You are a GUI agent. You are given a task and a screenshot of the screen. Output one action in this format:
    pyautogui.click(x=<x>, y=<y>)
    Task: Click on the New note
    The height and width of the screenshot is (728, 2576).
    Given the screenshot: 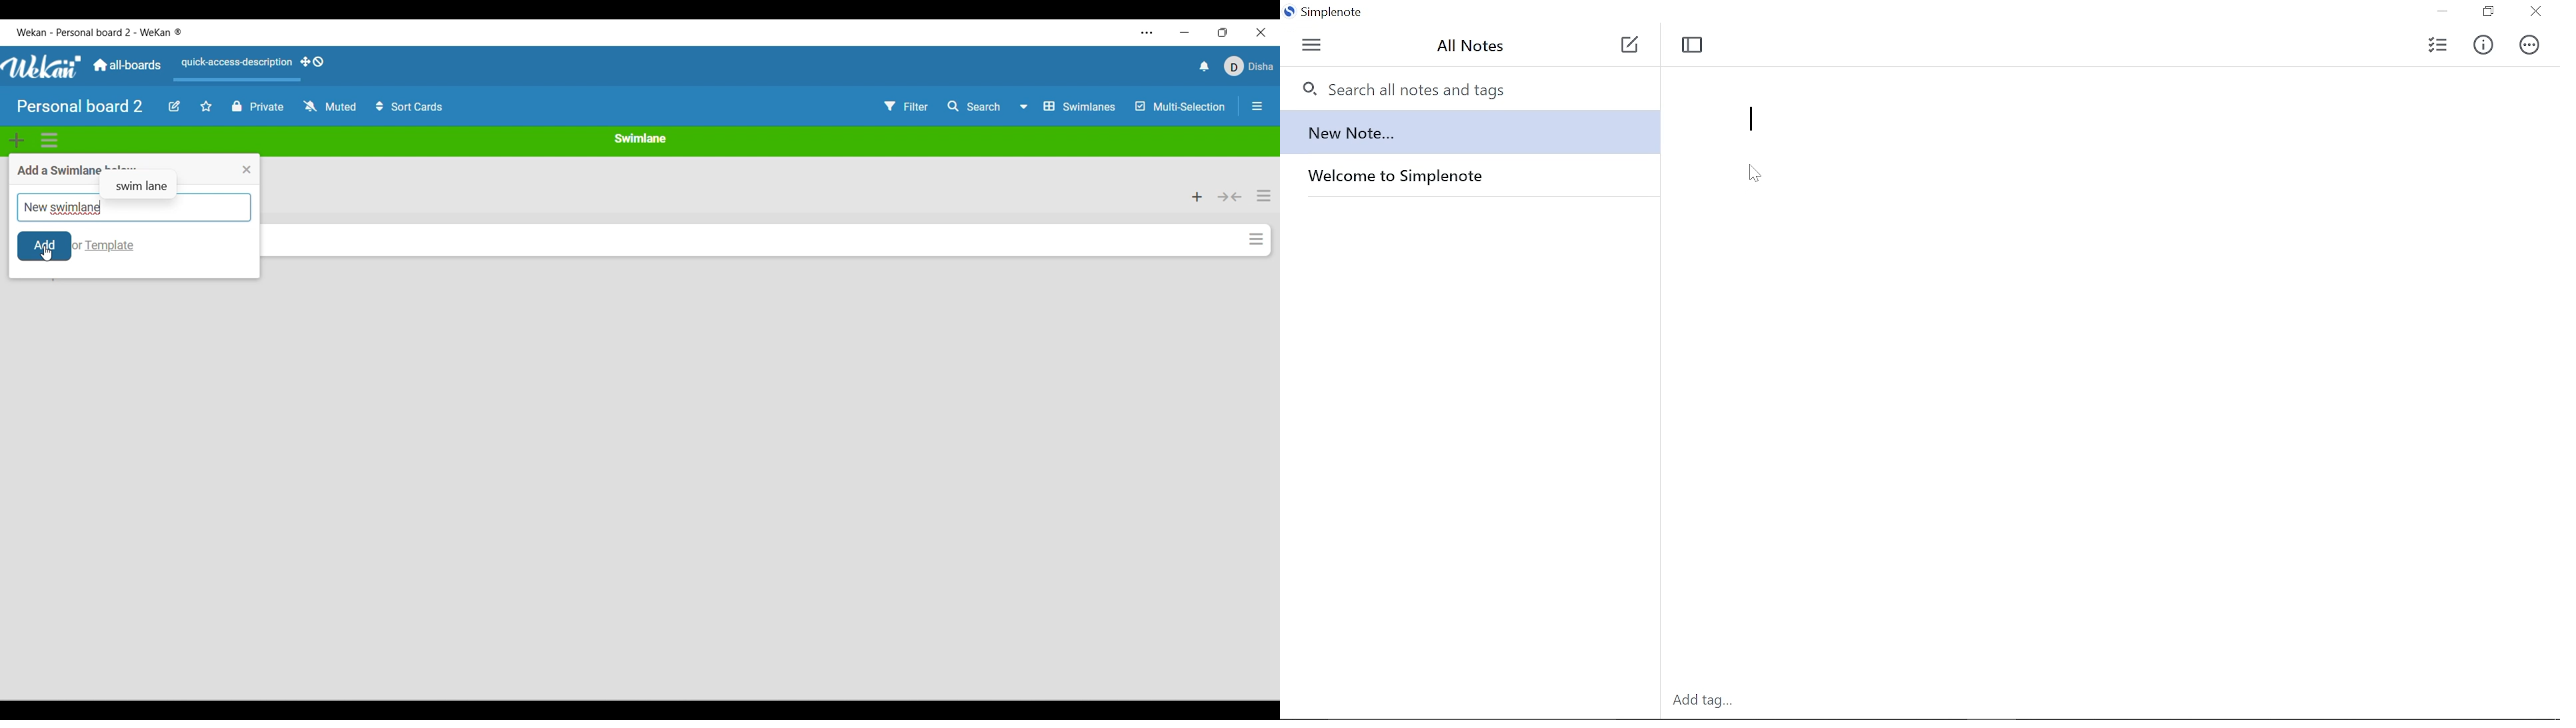 What is the action you would take?
    pyautogui.click(x=1626, y=51)
    